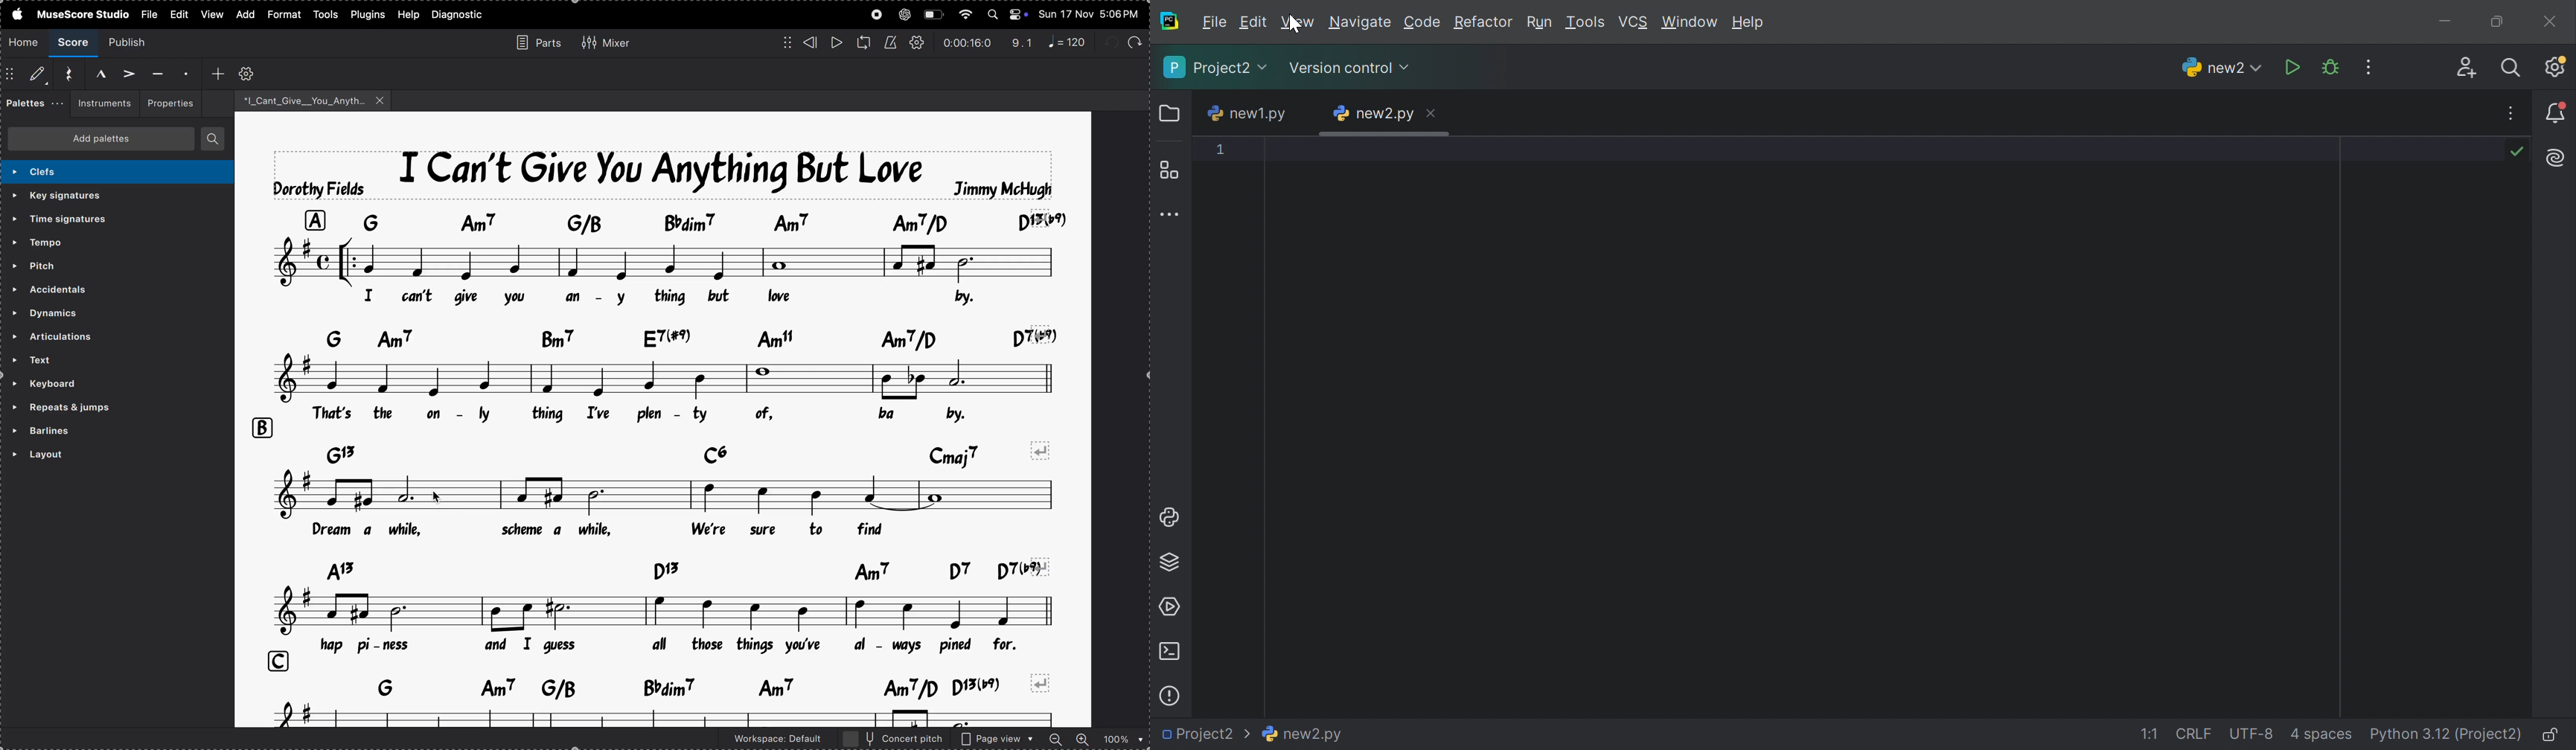 Image resolution: width=2576 pixels, height=756 pixels. What do you see at coordinates (184, 72) in the screenshot?
I see `staccato ` at bounding box center [184, 72].